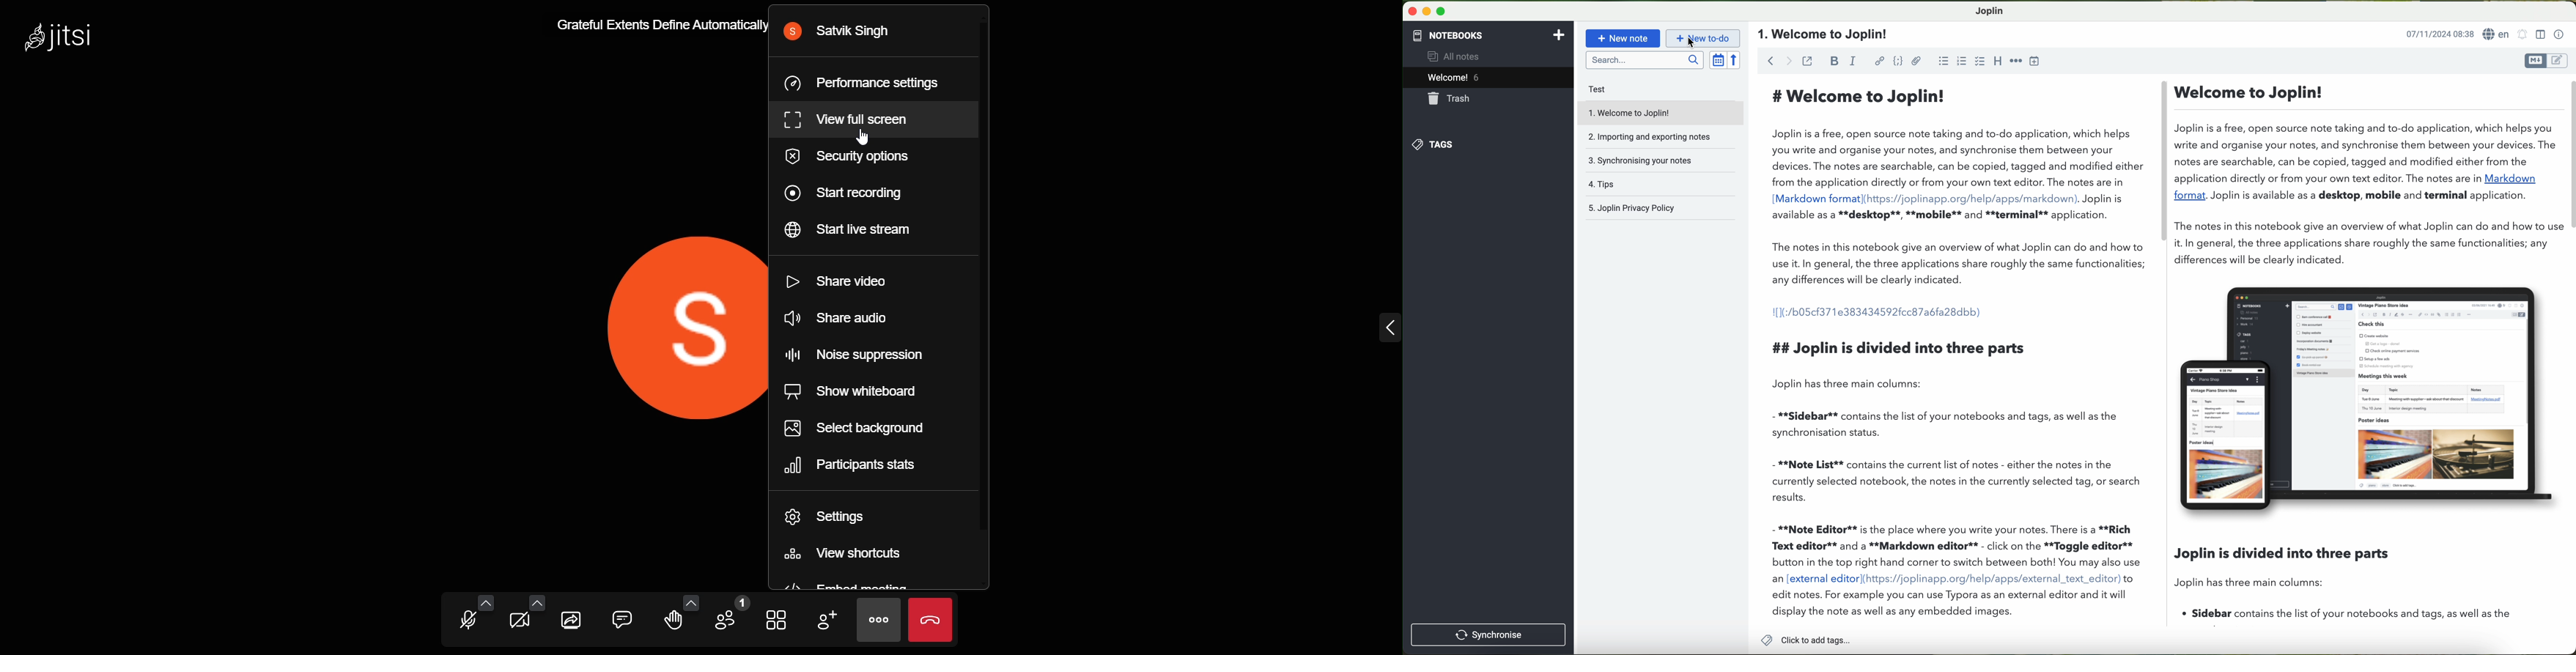  I want to click on checkbox, so click(1979, 61).